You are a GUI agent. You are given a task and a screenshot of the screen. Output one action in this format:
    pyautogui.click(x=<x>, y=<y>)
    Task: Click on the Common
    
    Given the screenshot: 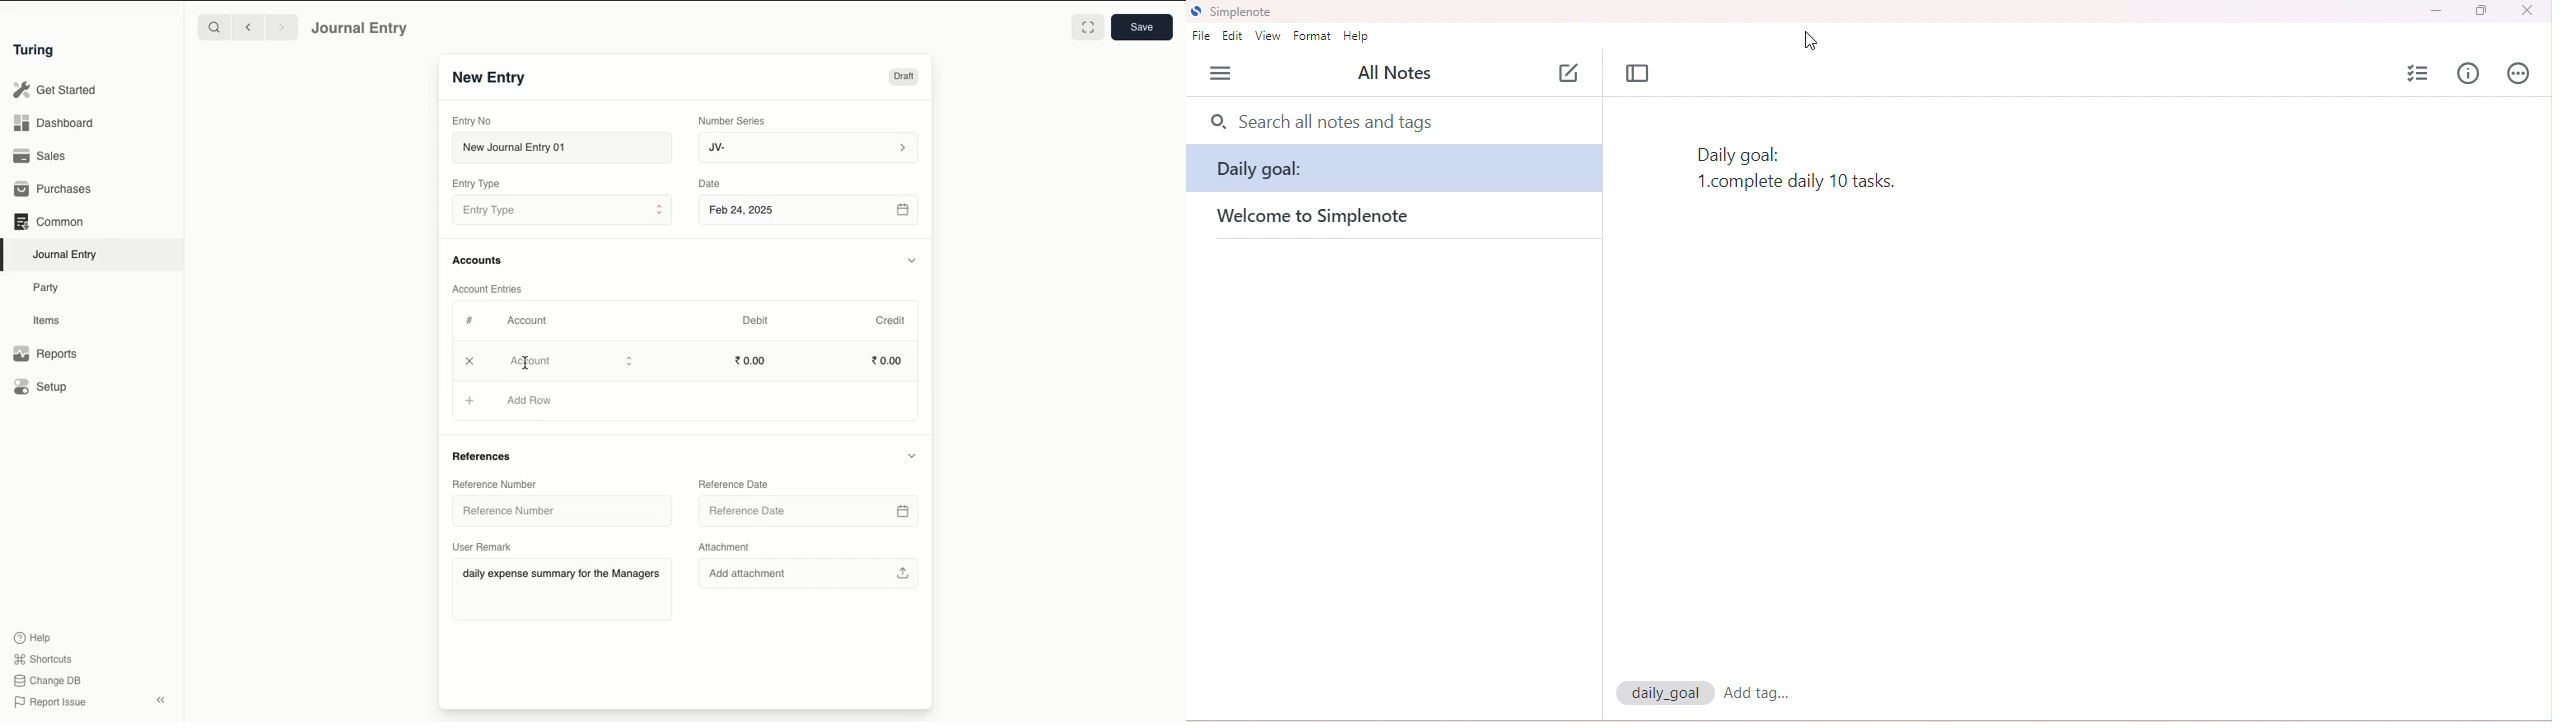 What is the action you would take?
    pyautogui.click(x=50, y=222)
    